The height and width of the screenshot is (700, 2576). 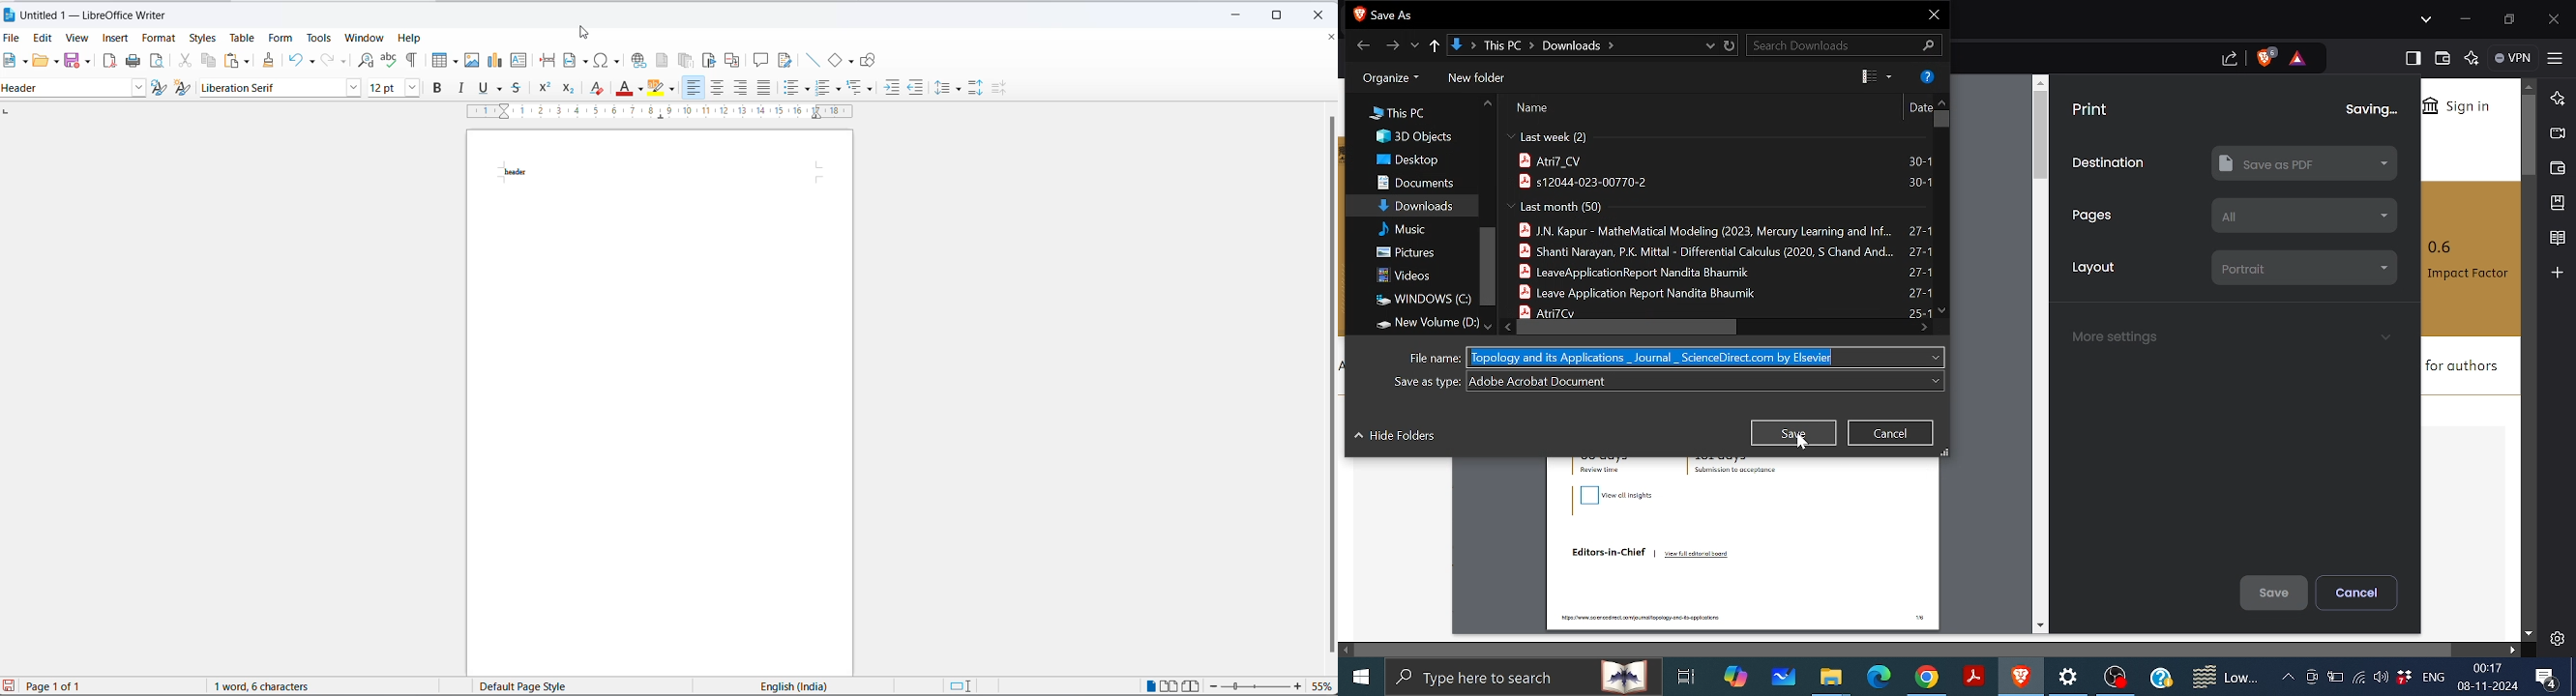 What do you see at coordinates (780, 685) in the screenshot?
I see `English(India)` at bounding box center [780, 685].